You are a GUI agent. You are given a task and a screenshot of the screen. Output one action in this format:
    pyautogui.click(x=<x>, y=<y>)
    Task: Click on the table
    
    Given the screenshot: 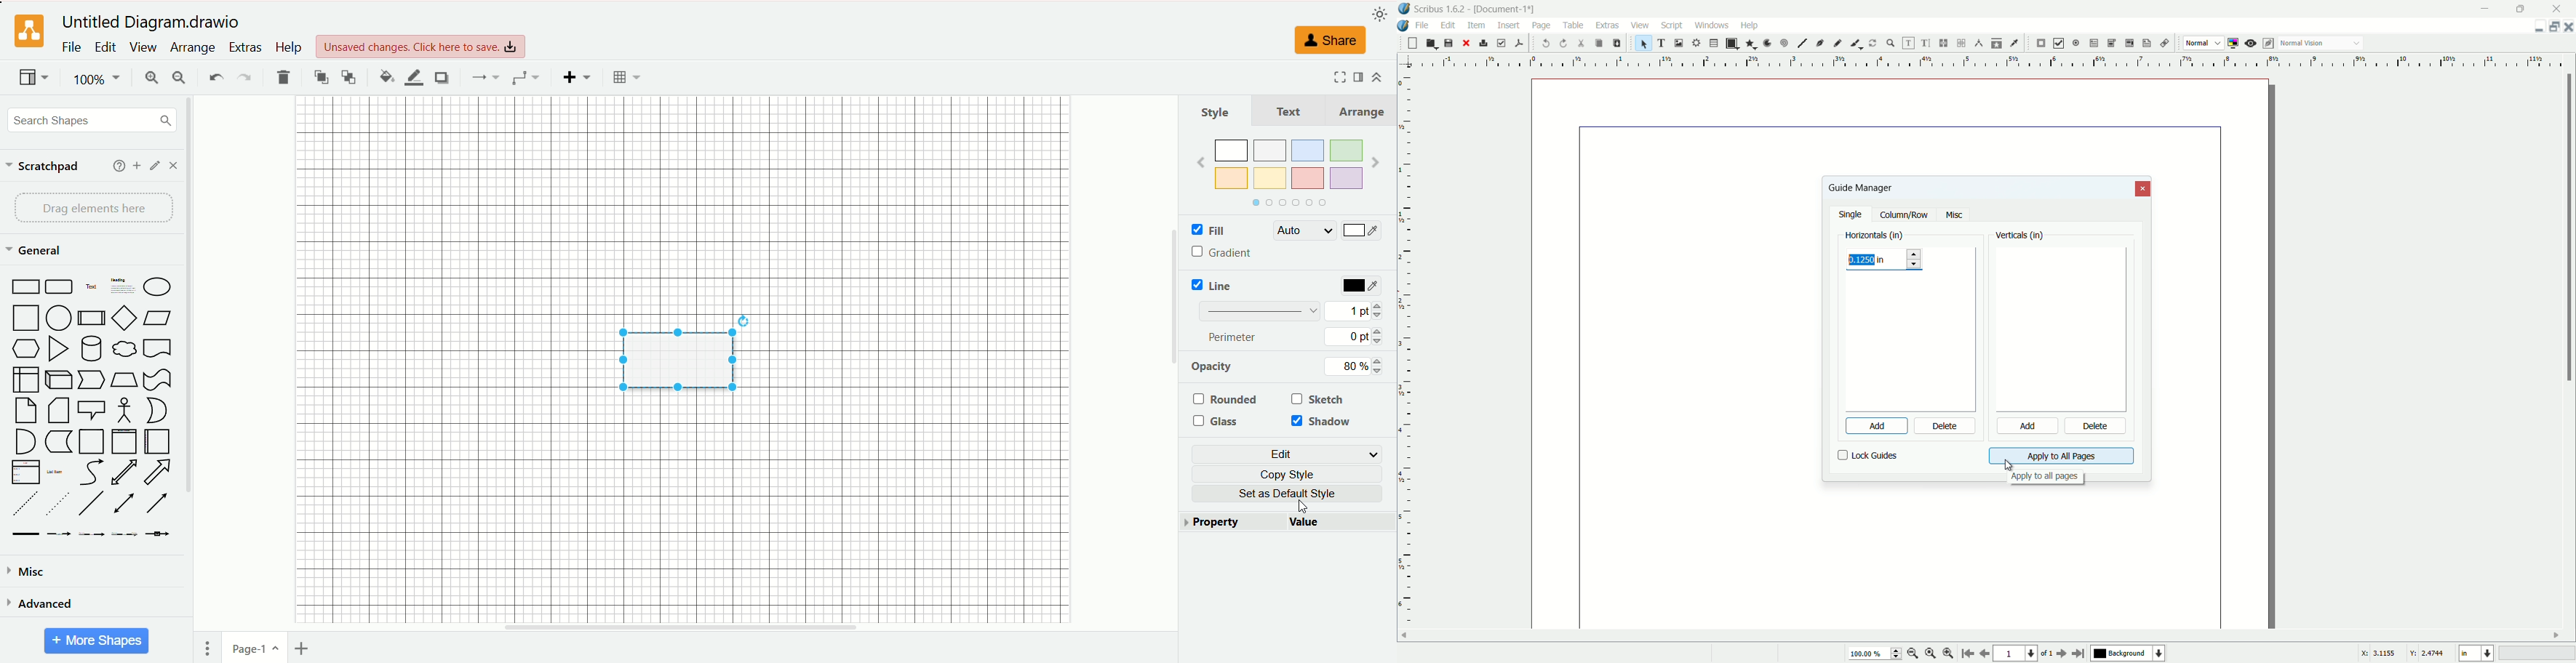 What is the action you would take?
    pyautogui.click(x=626, y=77)
    